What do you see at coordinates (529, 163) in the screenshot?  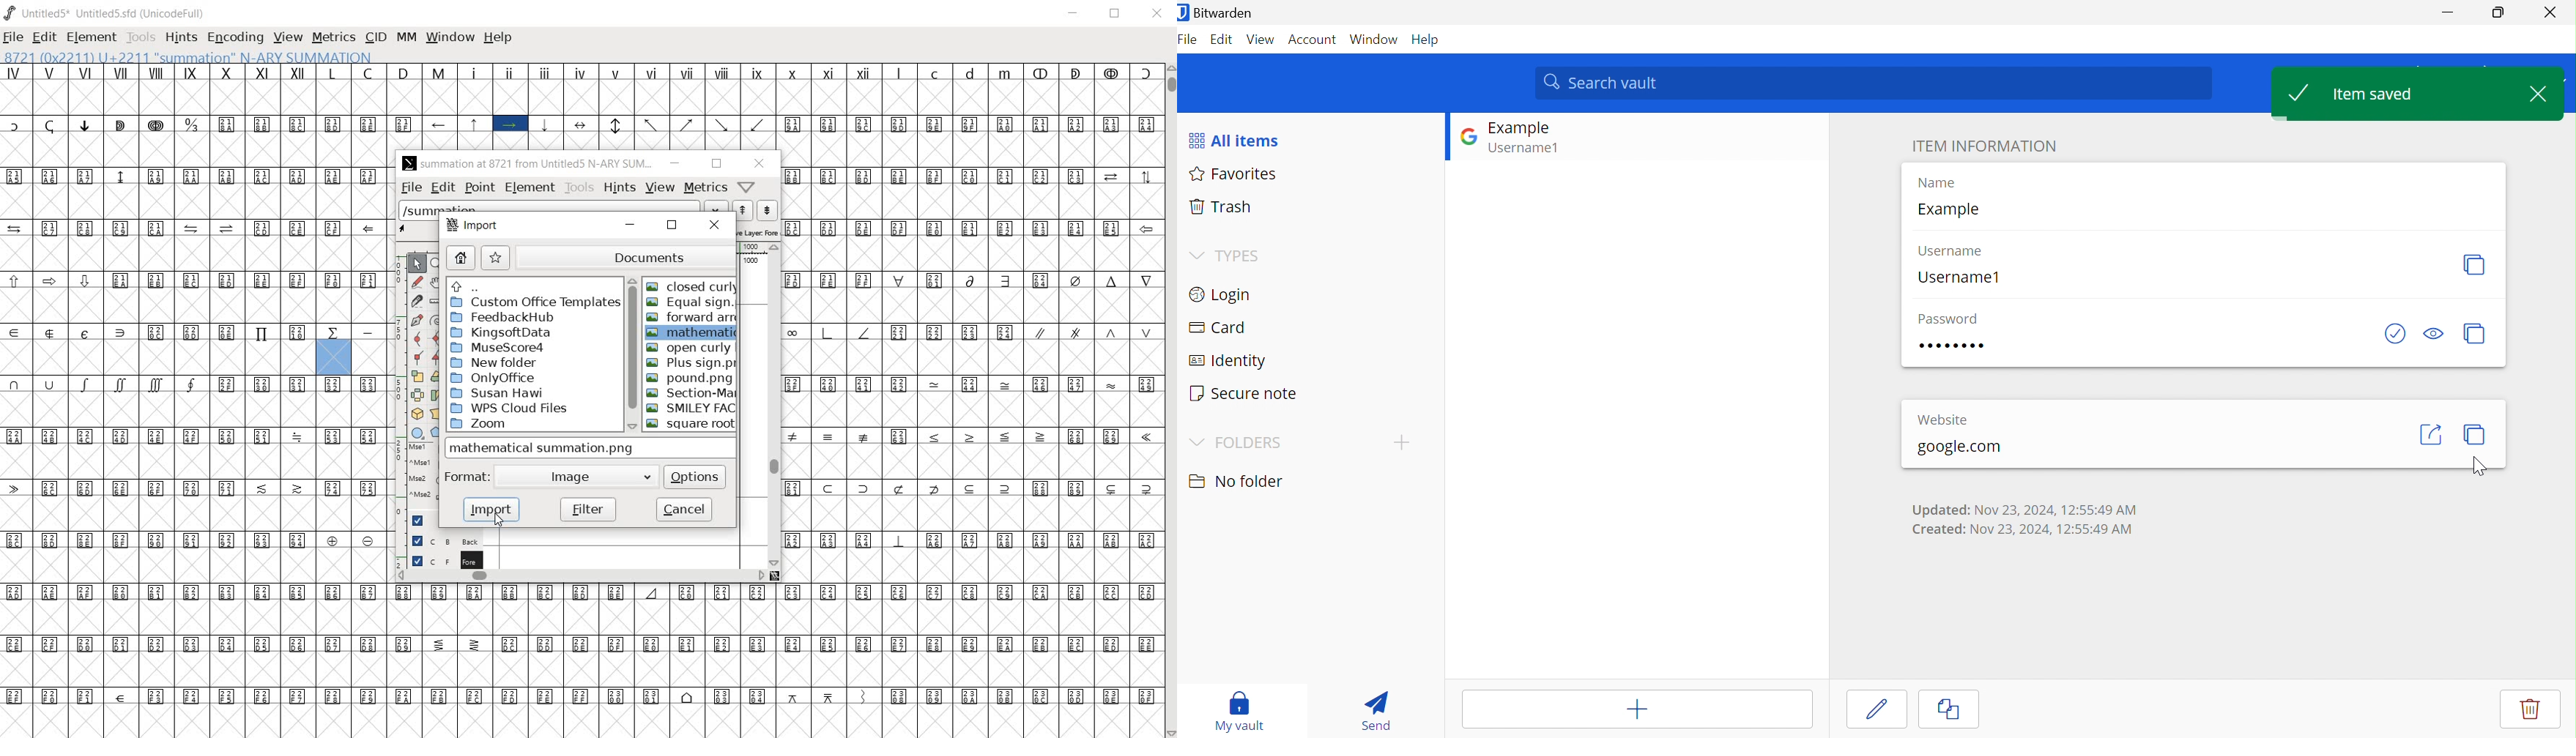 I see `summation at 8721 from Untitled5 N-ARY SUM...` at bounding box center [529, 163].